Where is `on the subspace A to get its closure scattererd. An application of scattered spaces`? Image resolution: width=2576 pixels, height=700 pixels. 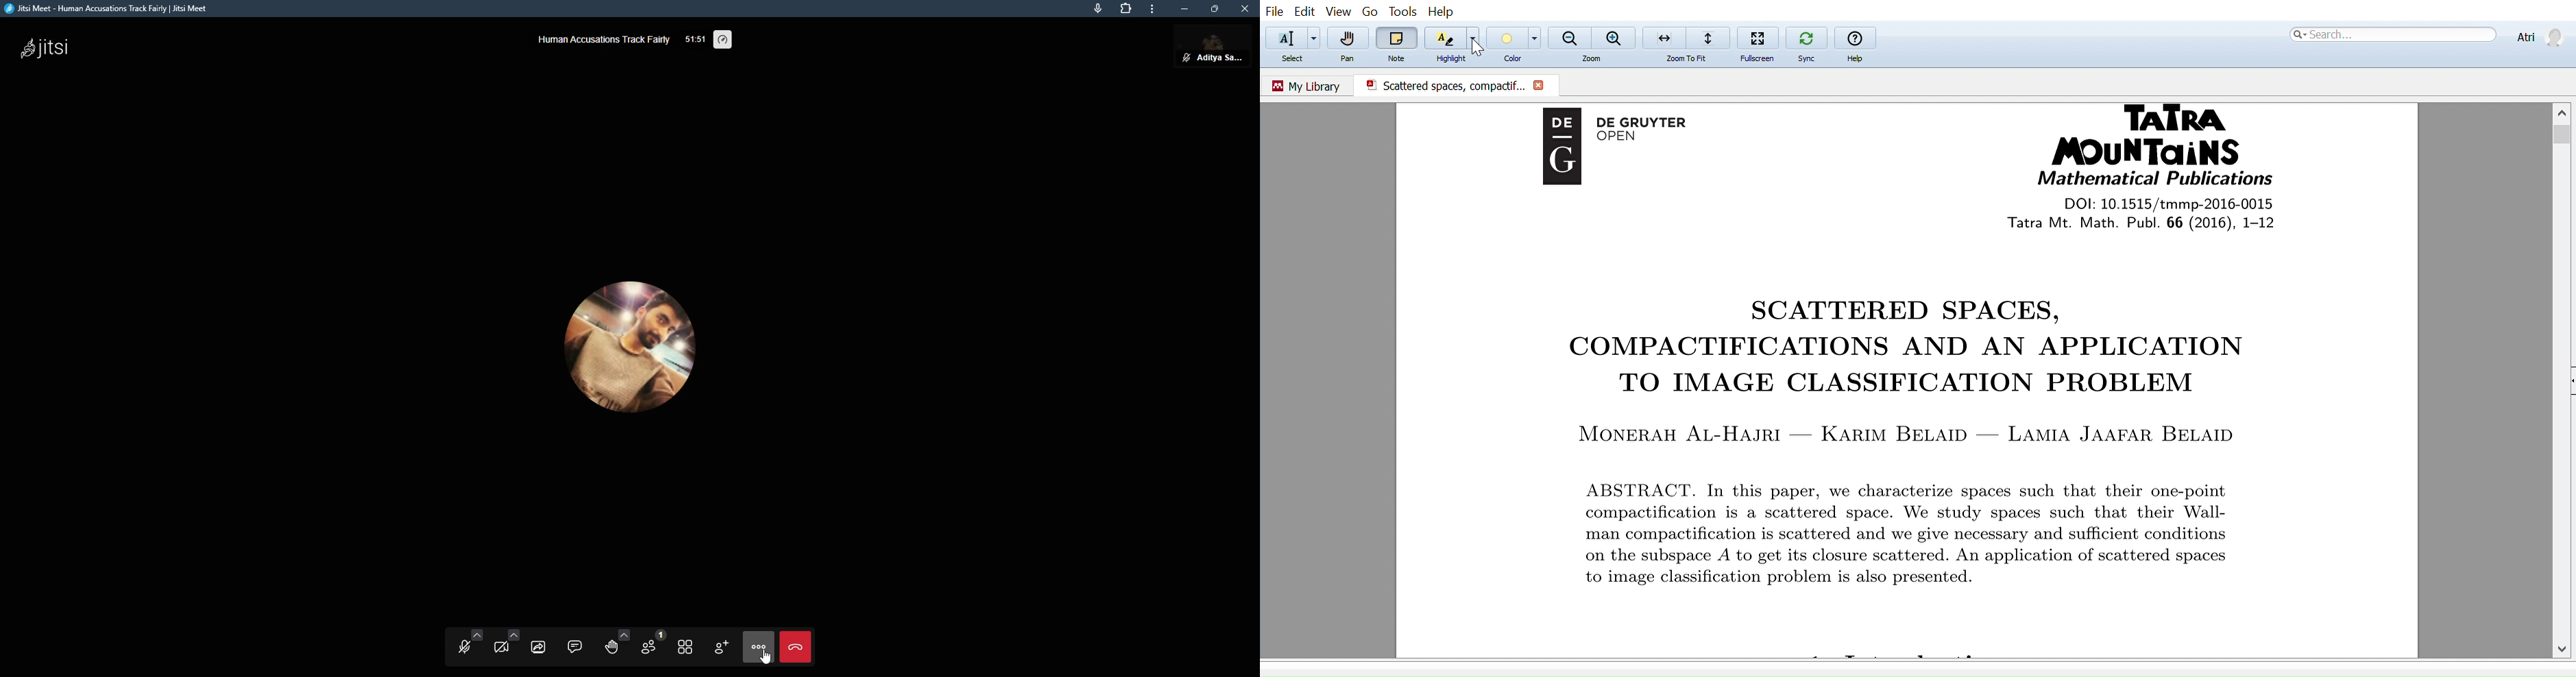
on the subspace A to get its closure scattererd. An application of scattered spaces is located at coordinates (1925, 556).